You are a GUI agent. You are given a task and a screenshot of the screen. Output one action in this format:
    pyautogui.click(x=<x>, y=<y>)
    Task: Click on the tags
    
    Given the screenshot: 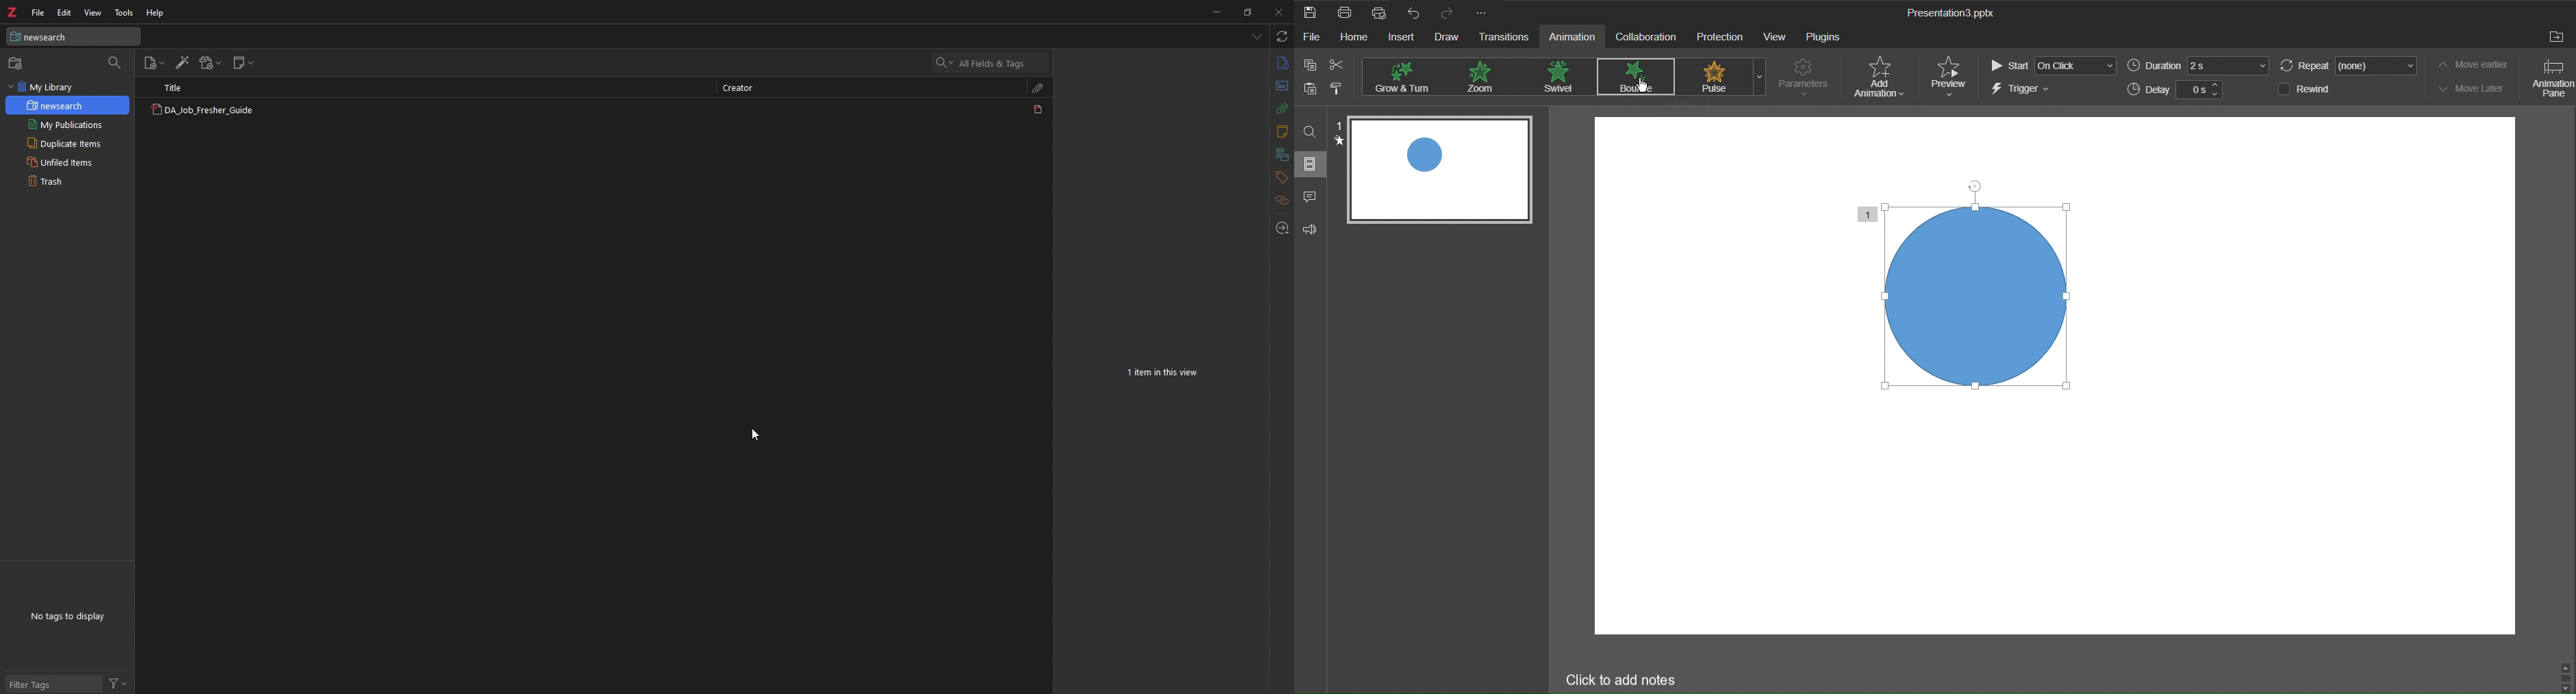 What is the action you would take?
    pyautogui.click(x=1281, y=177)
    